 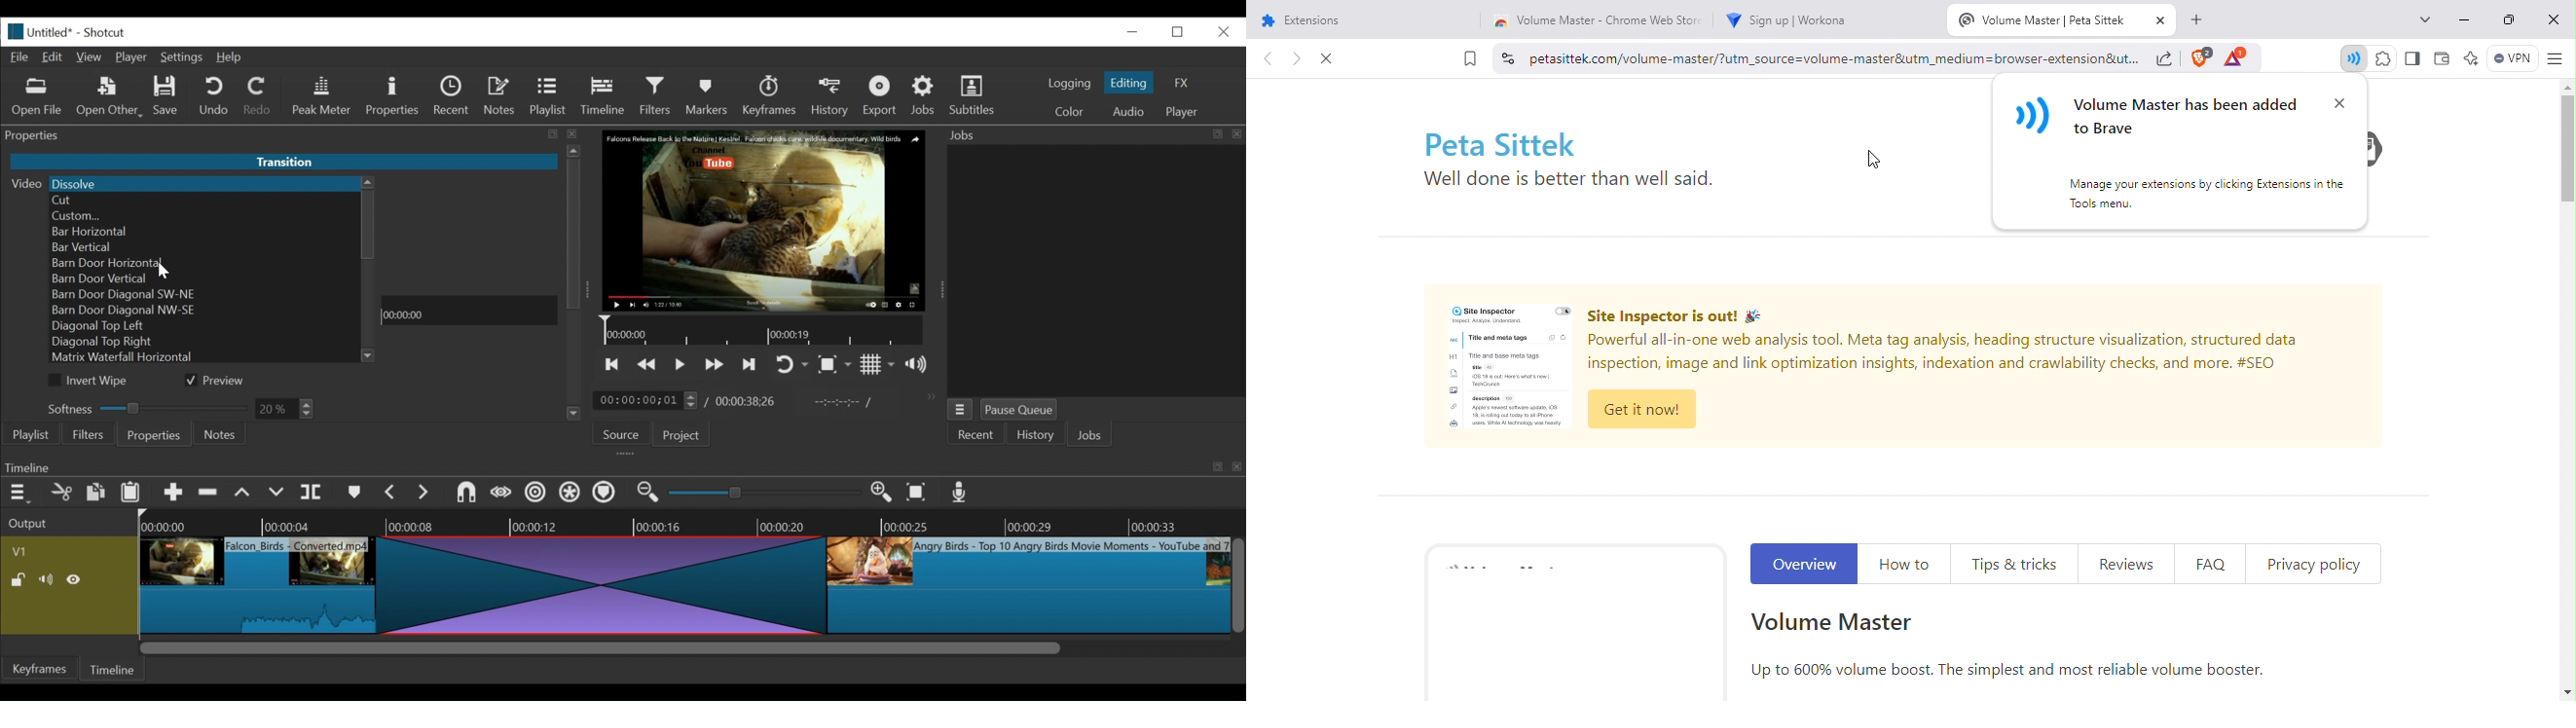 I want to click on Settings, so click(x=184, y=59).